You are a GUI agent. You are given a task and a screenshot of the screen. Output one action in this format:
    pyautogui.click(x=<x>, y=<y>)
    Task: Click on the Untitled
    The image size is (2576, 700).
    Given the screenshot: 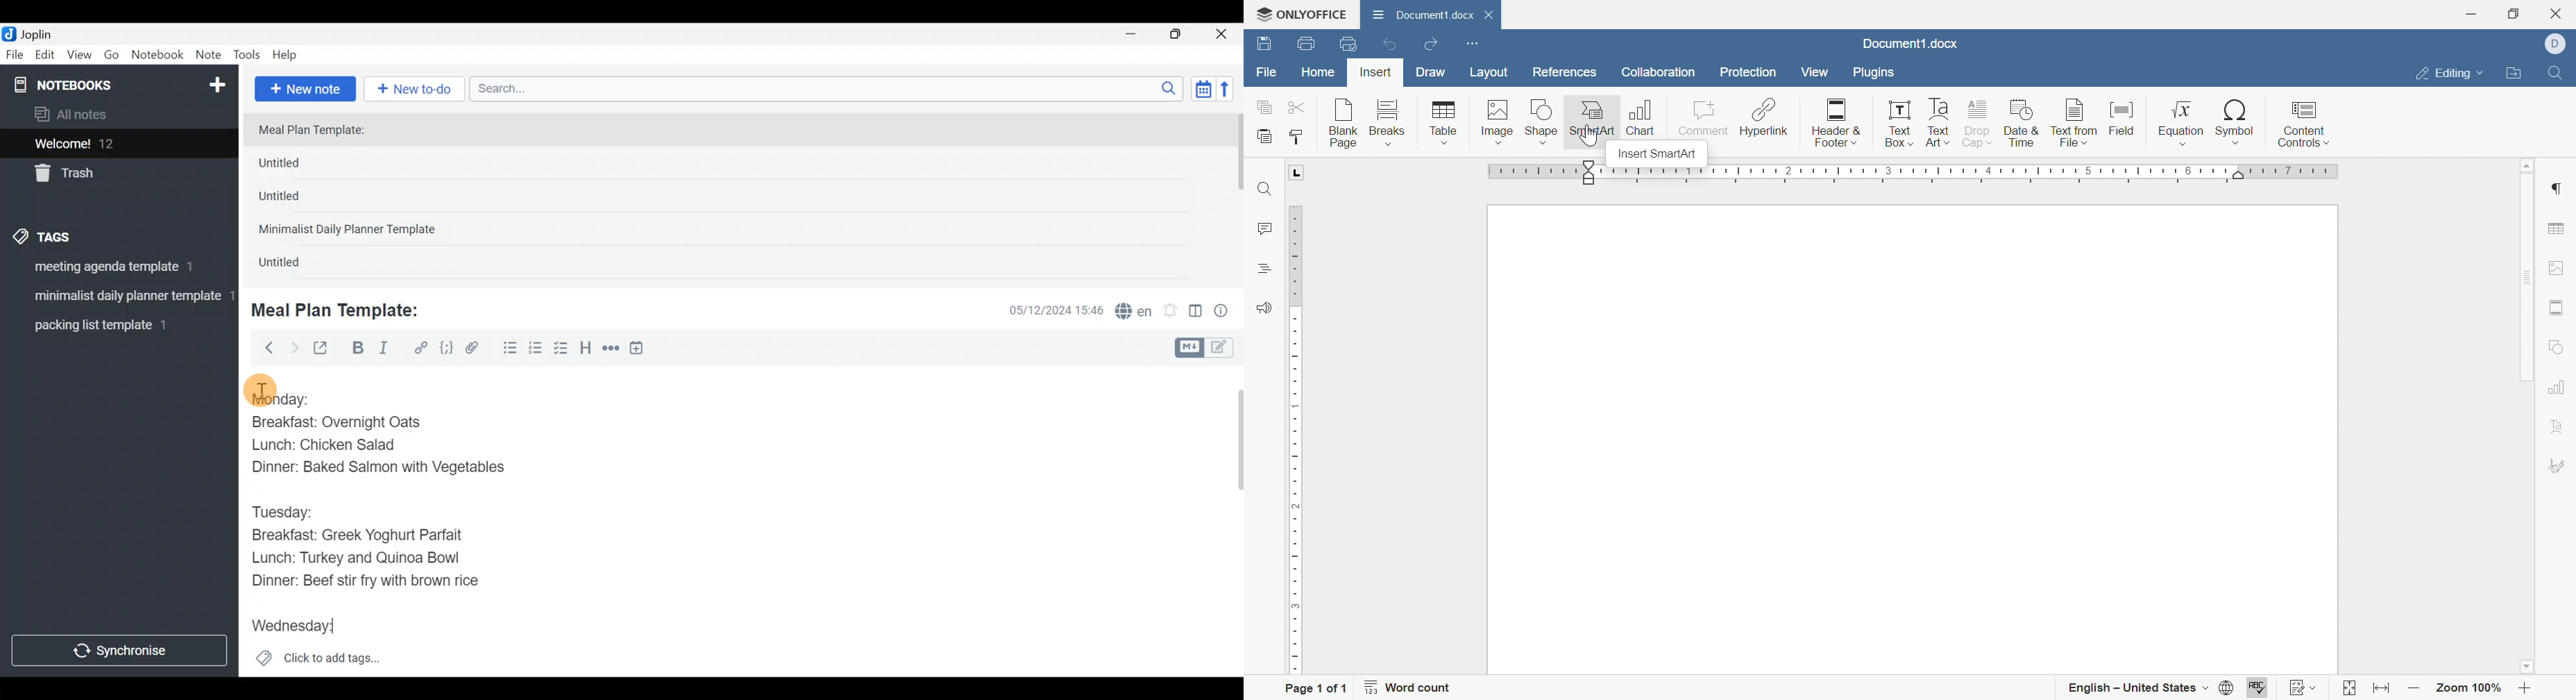 What is the action you would take?
    pyautogui.click(x=297, y=200)
    